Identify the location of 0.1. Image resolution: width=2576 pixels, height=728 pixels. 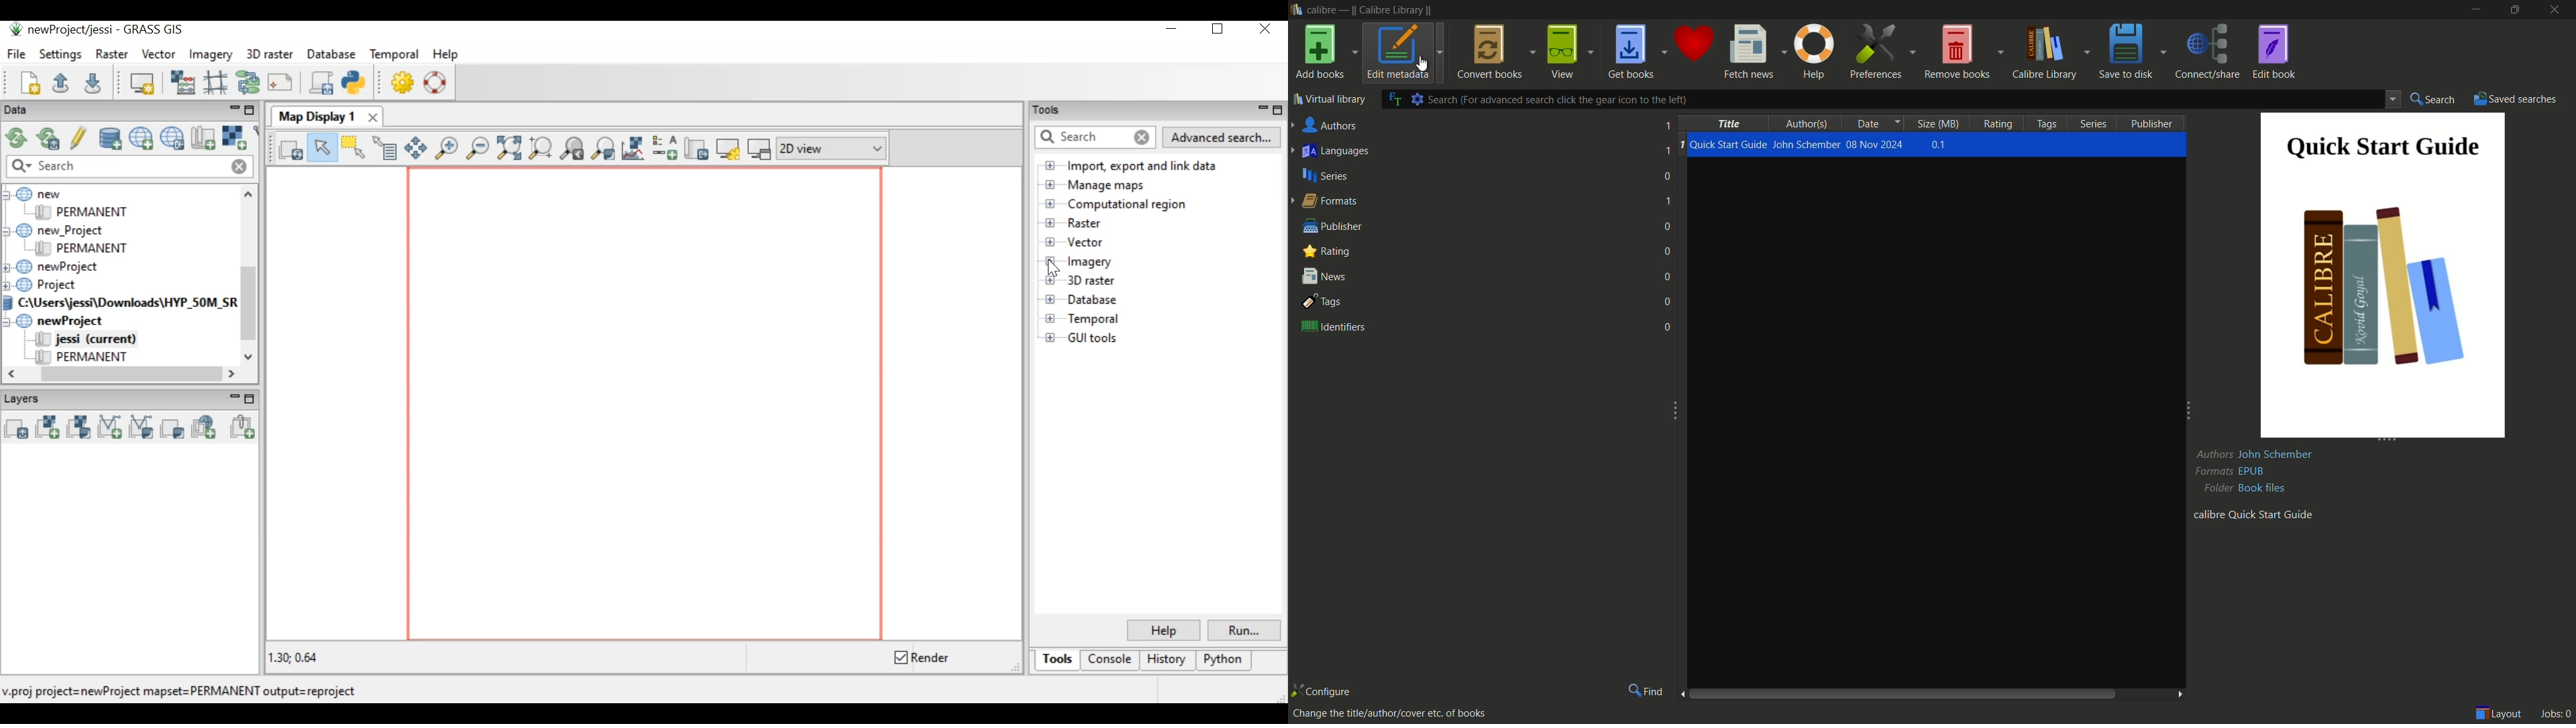
(1936, 145).